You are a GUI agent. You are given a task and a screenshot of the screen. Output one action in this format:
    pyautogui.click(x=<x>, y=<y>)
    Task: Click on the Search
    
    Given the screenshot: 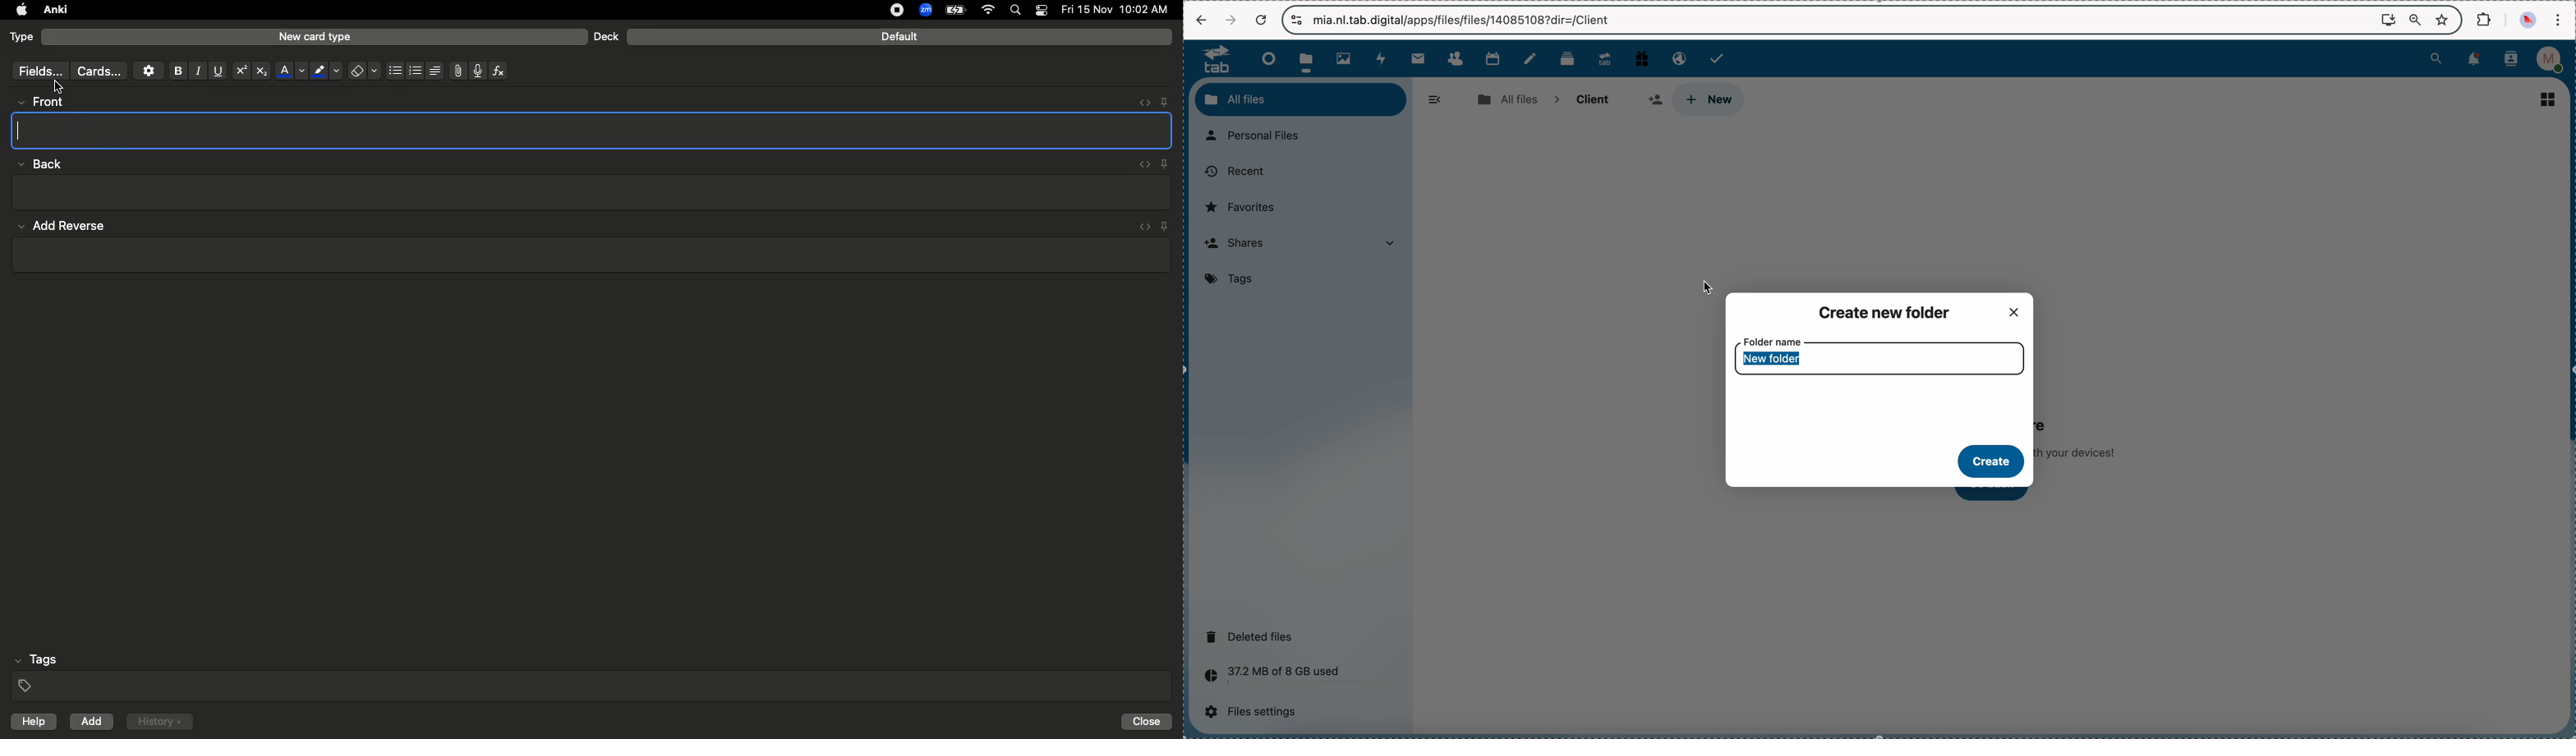 What is the action you would take?
    pyautogui.click(x=1018, y=11)
    